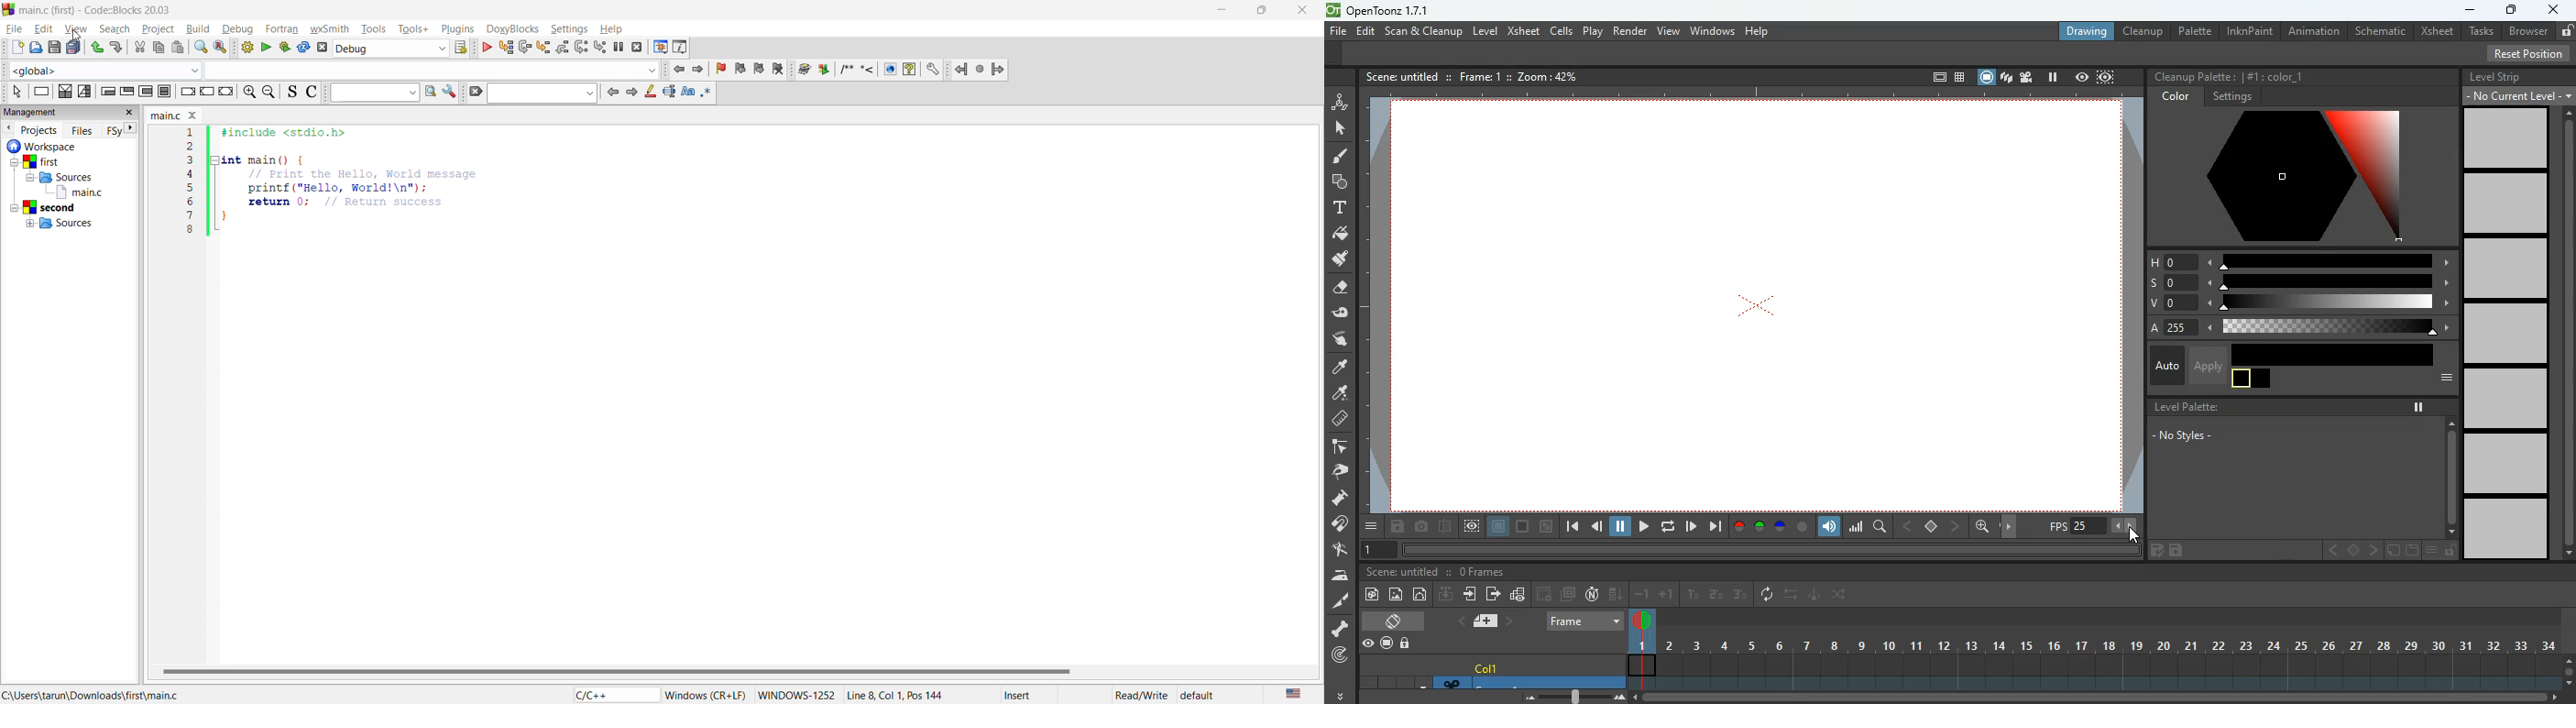 This screenshot has width=2576, height=728. What do you see at coordinates (1803, 527) in the screenshot?
I see `color` at bounding box center [1803, 527].